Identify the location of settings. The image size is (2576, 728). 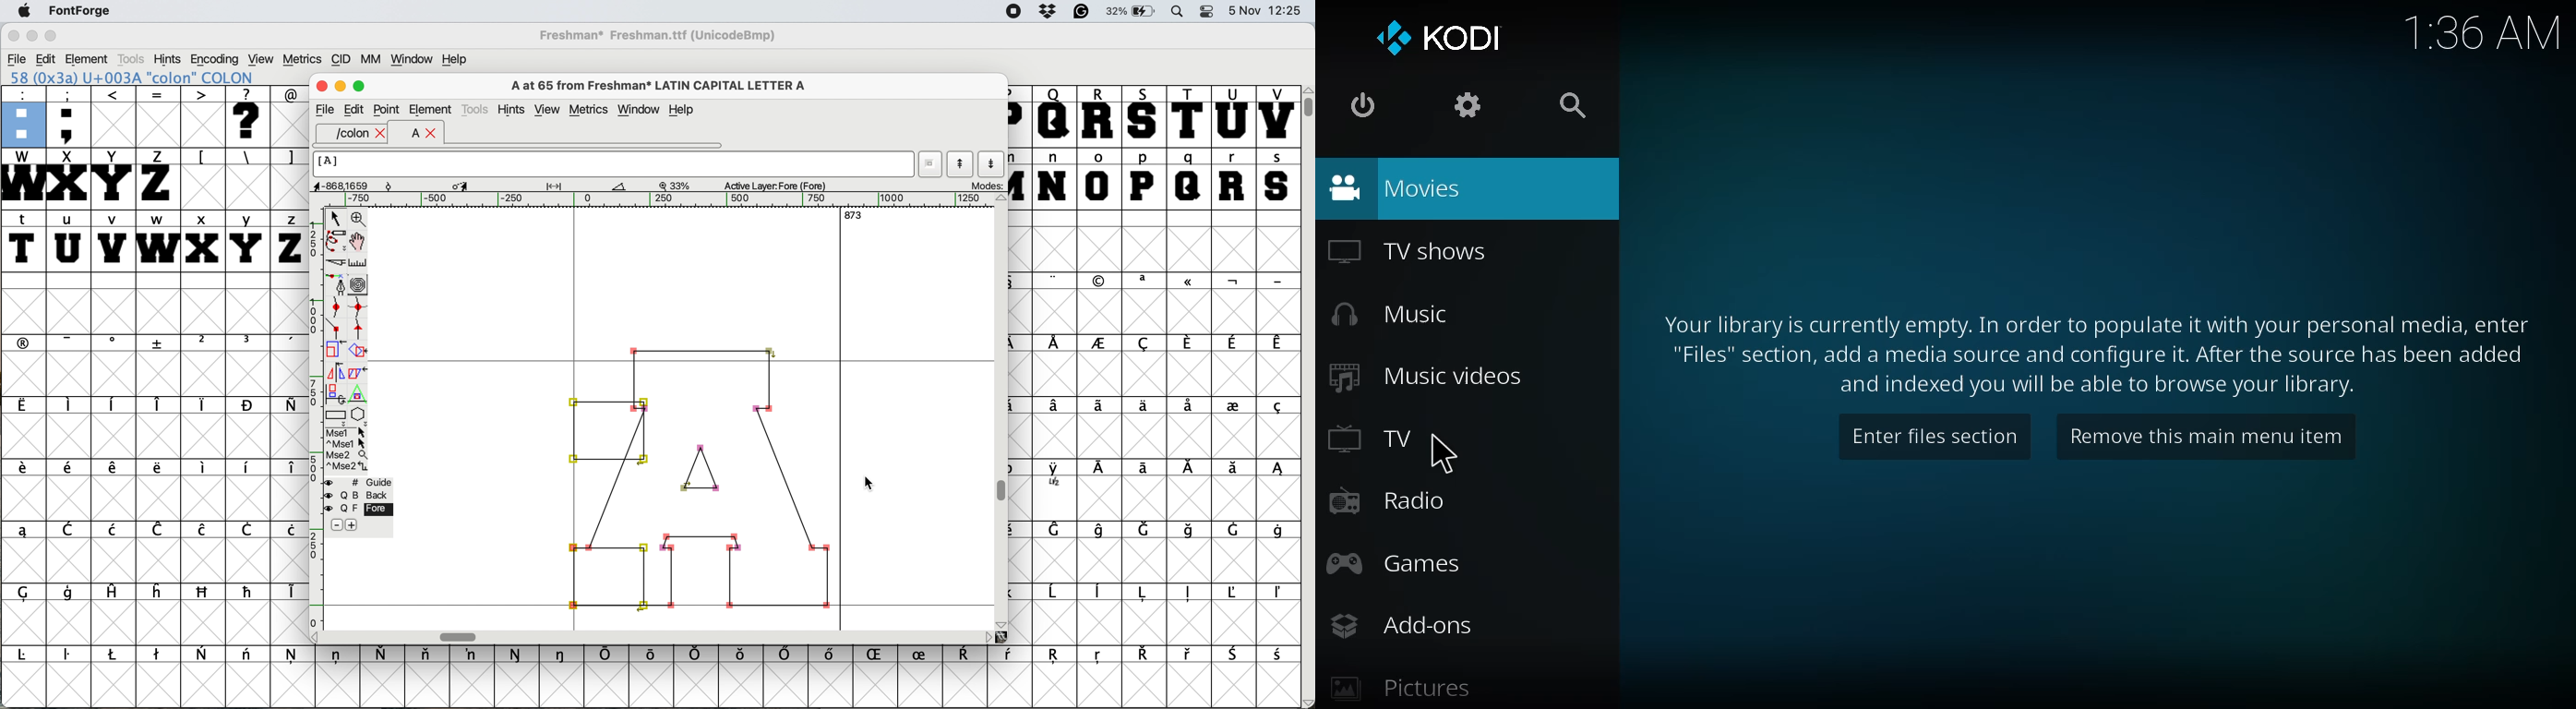
(1464, 106).